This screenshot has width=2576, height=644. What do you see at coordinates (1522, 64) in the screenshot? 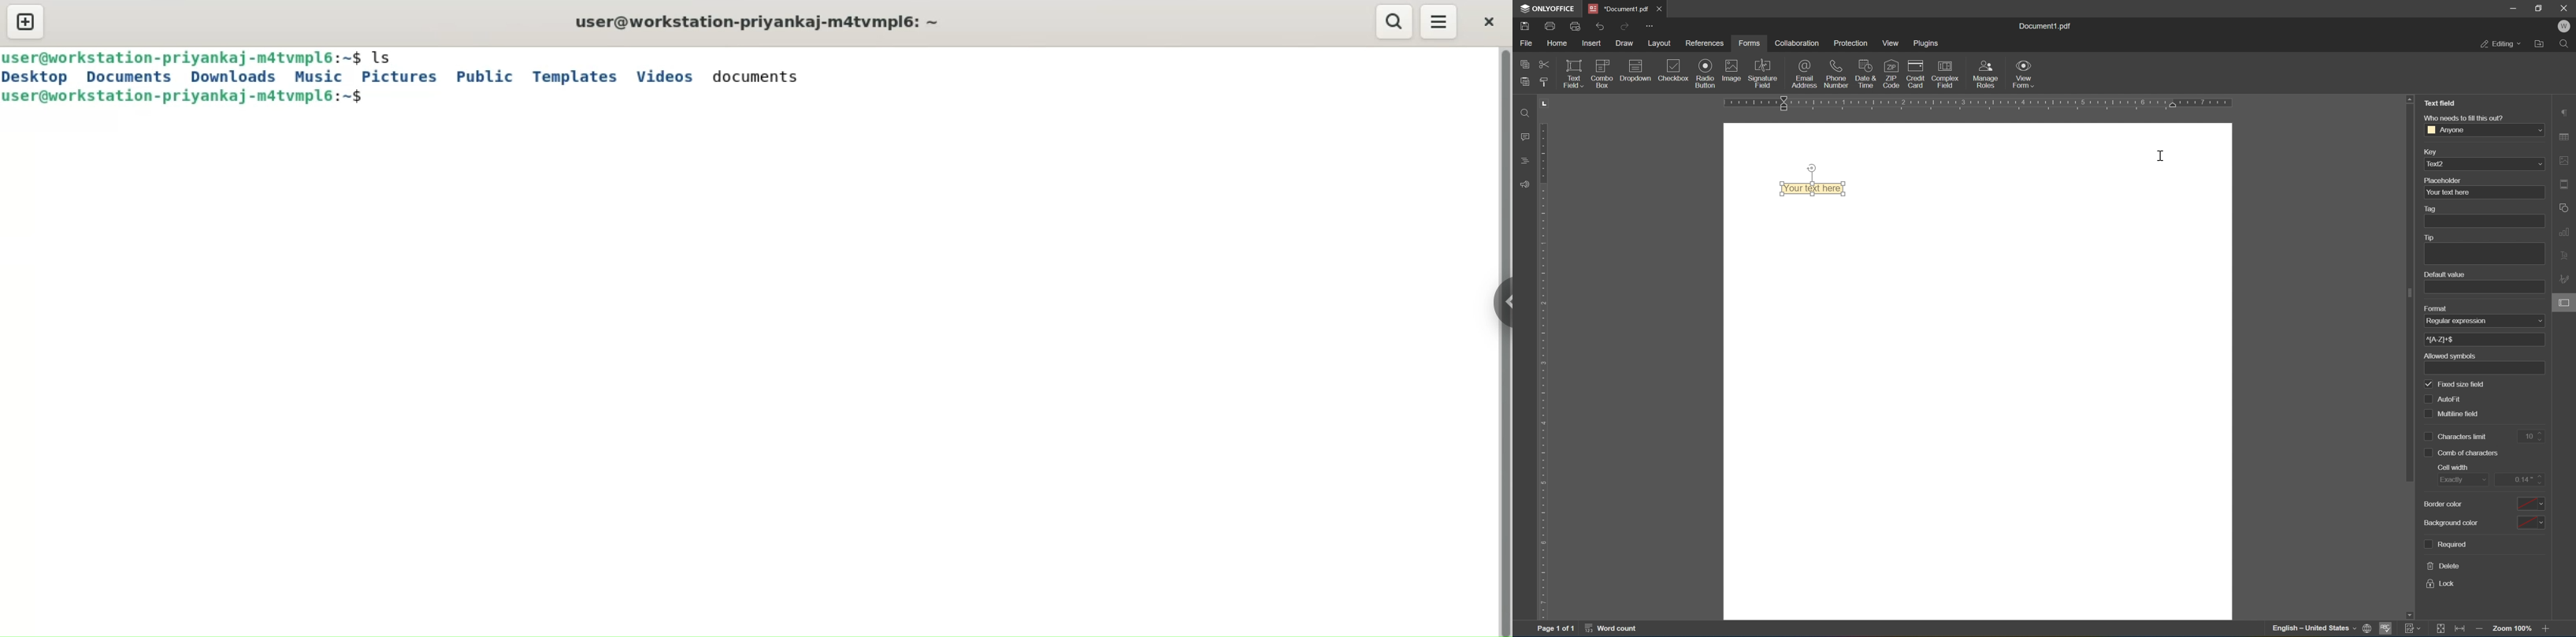
I see `copy` at bounding box center [1522, 64].